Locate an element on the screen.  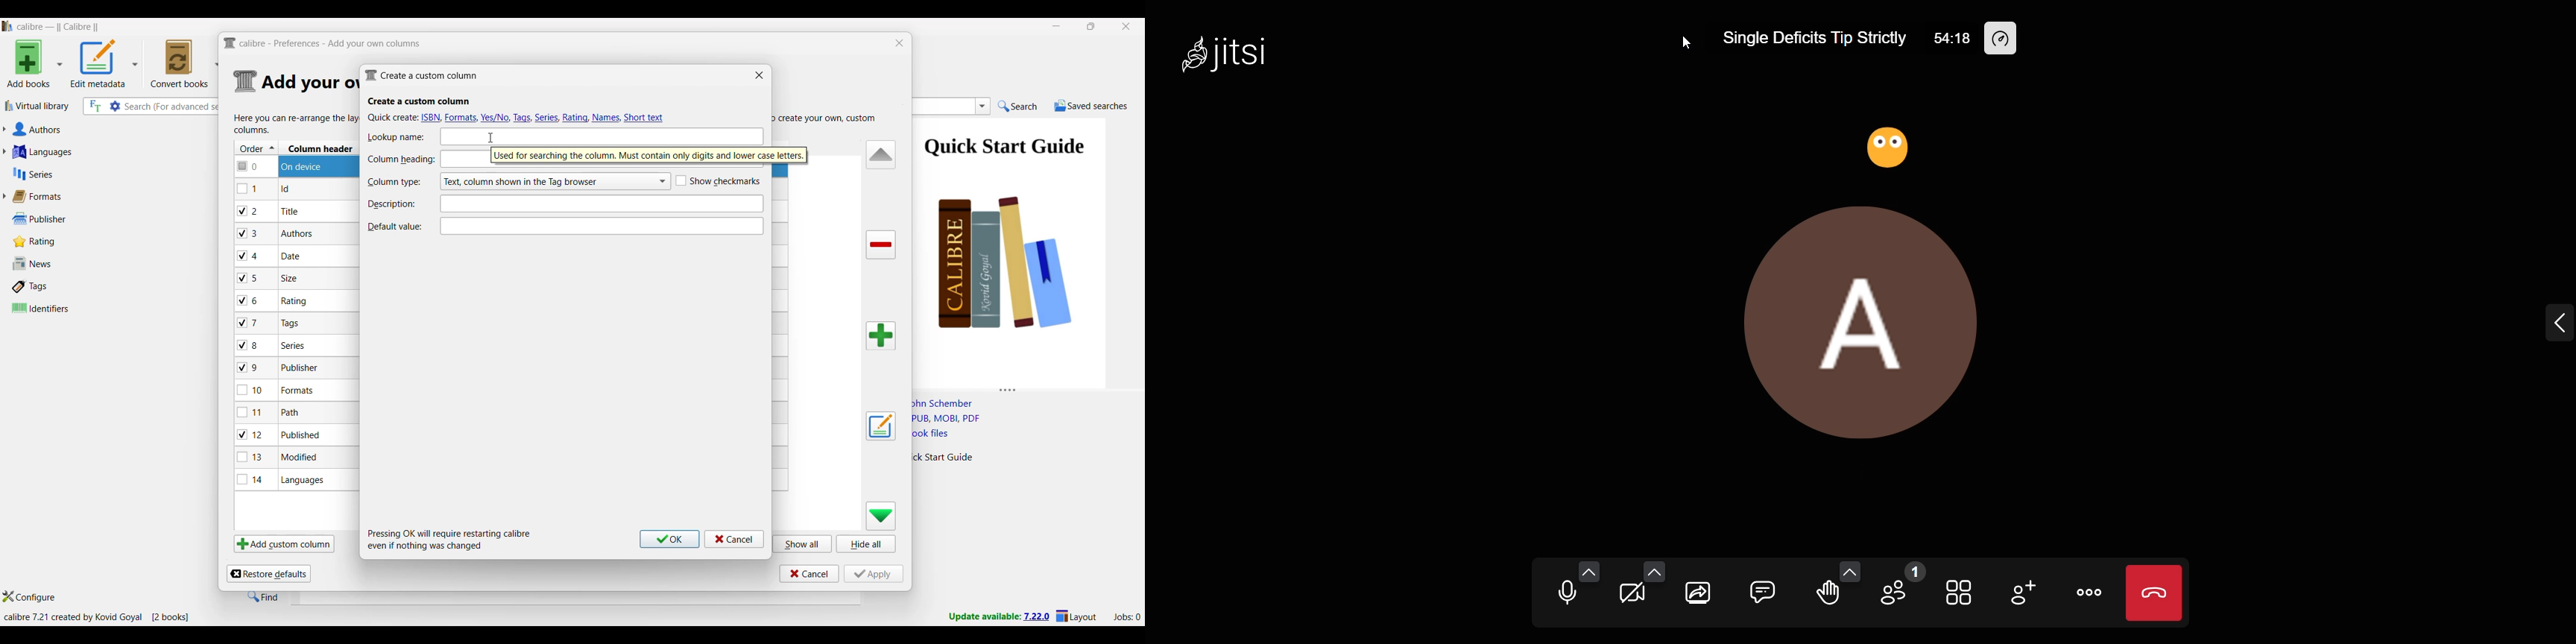
start camera is located at coordinates (1629, 596).